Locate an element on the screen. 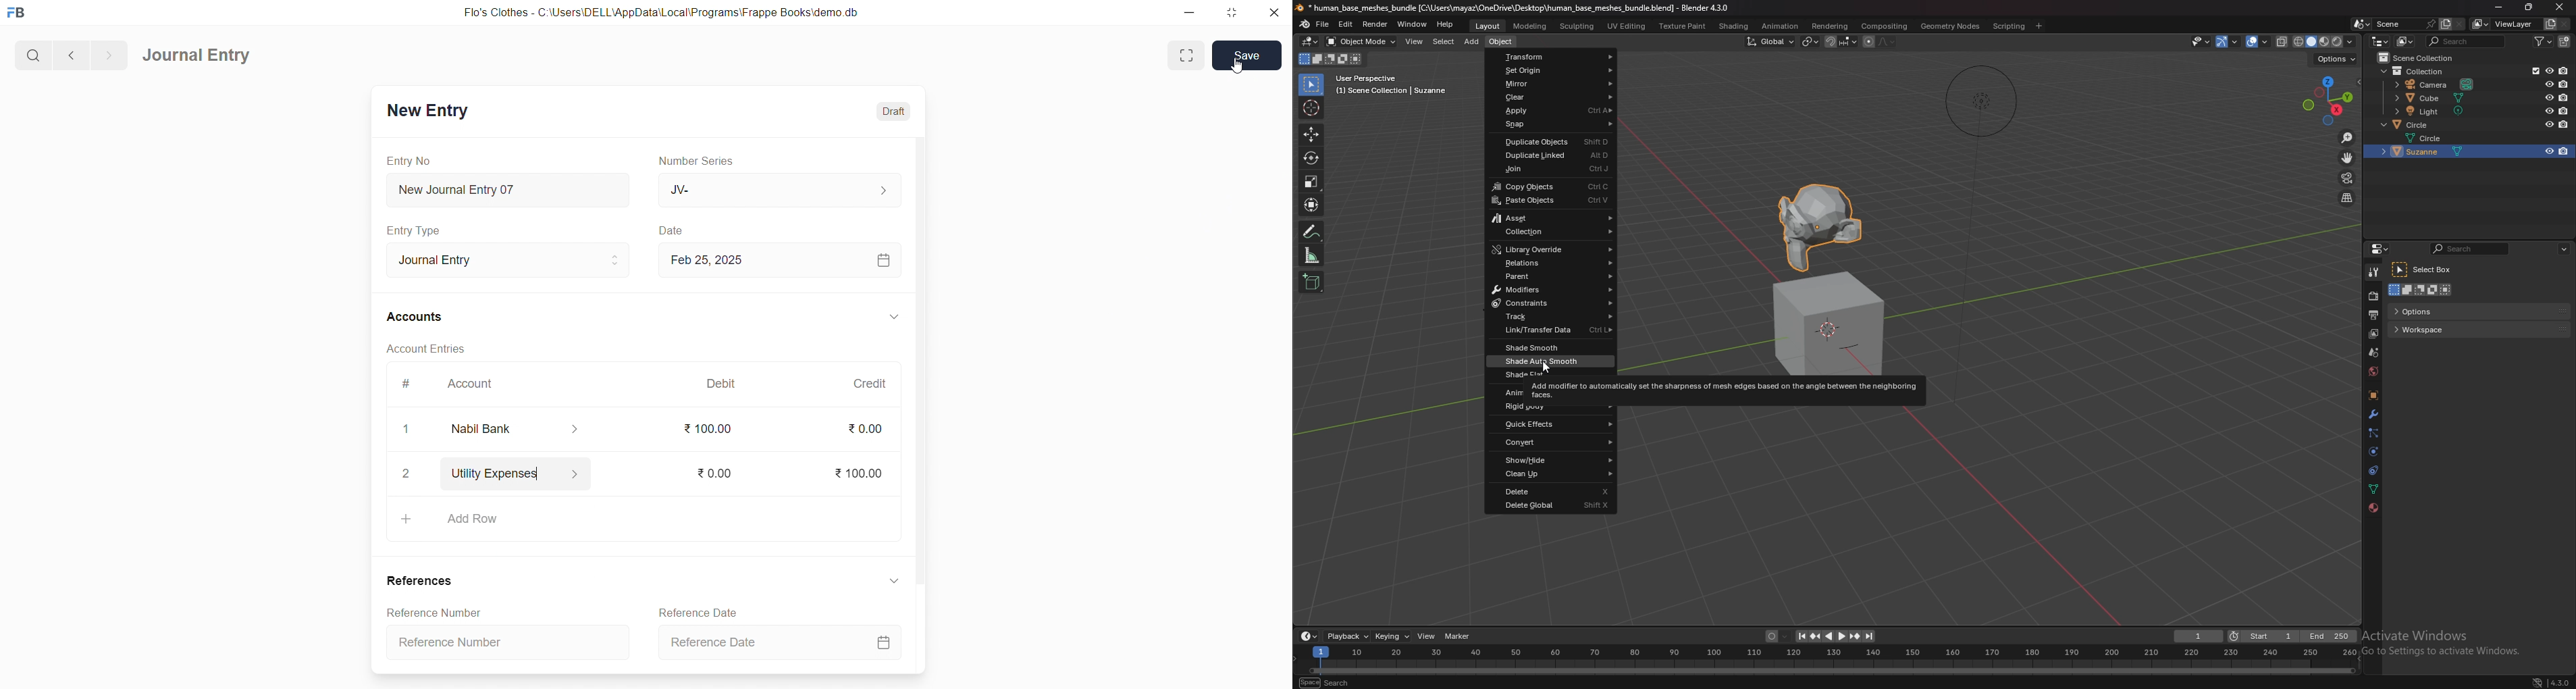 The width and height of the screenshot is (2576, 700). Number Series is located at coordinates (700, 161).